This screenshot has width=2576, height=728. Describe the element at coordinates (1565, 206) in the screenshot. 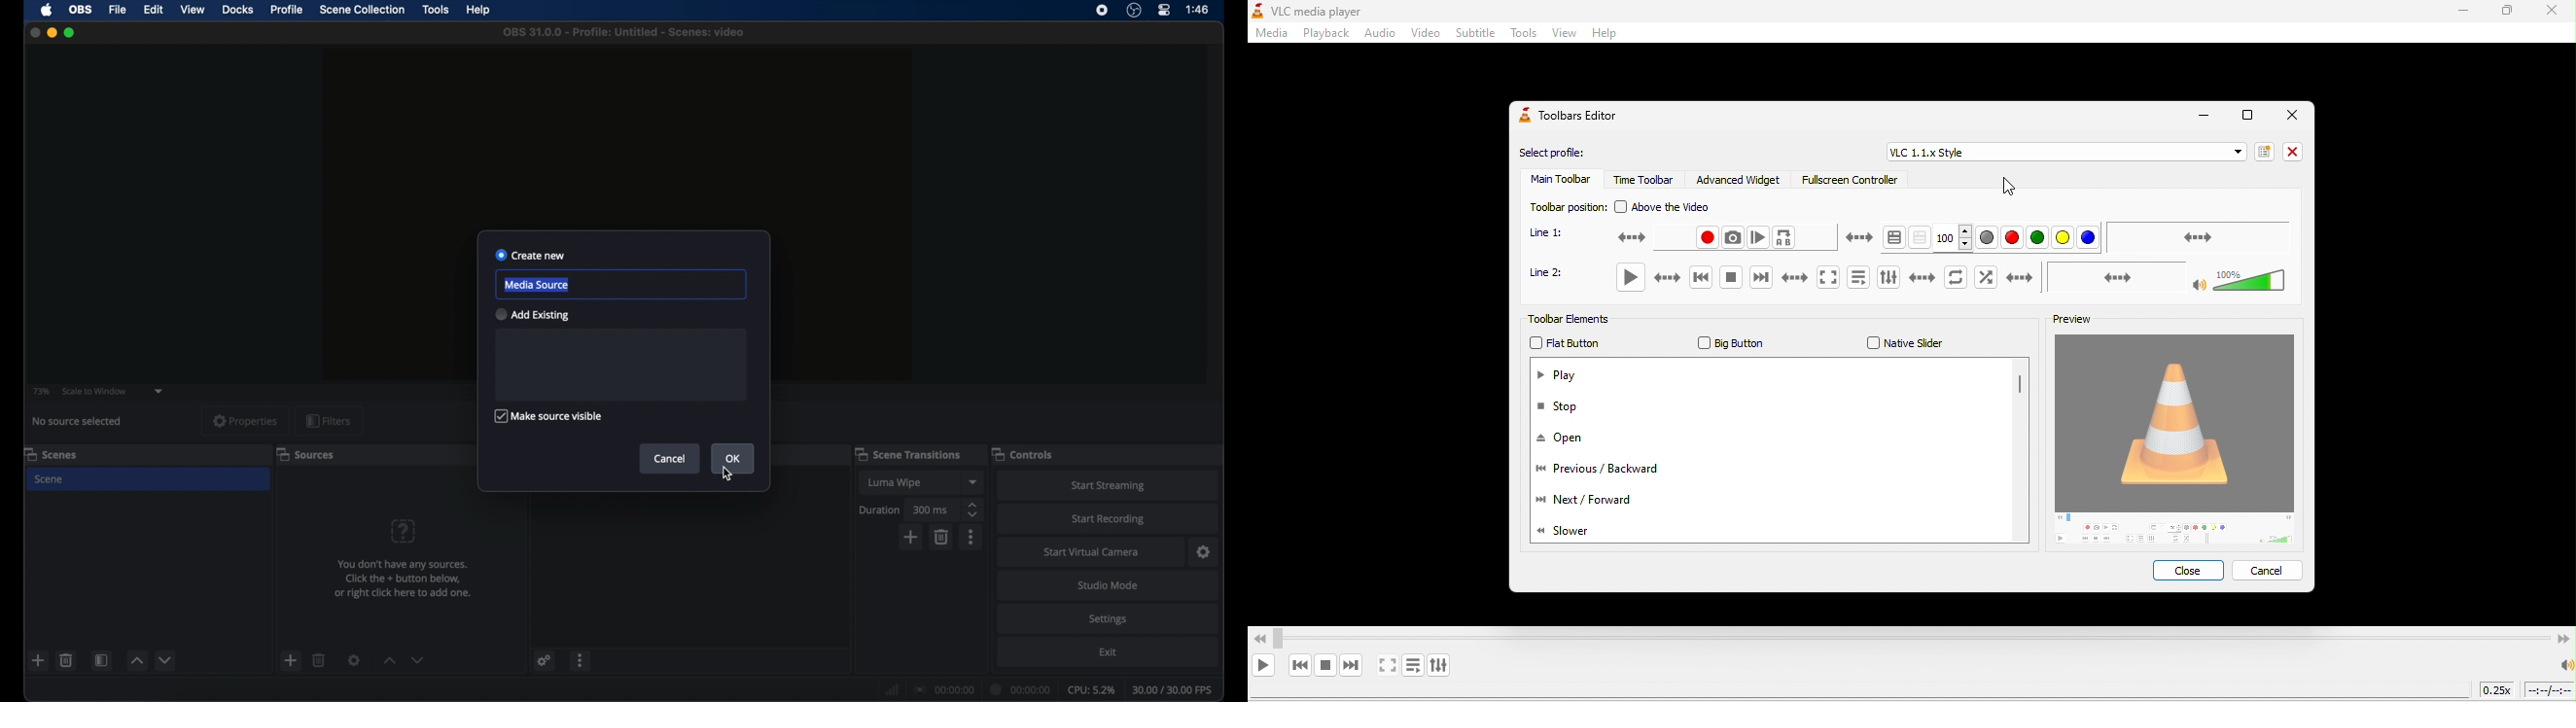

I see `toolbar position` at that location.